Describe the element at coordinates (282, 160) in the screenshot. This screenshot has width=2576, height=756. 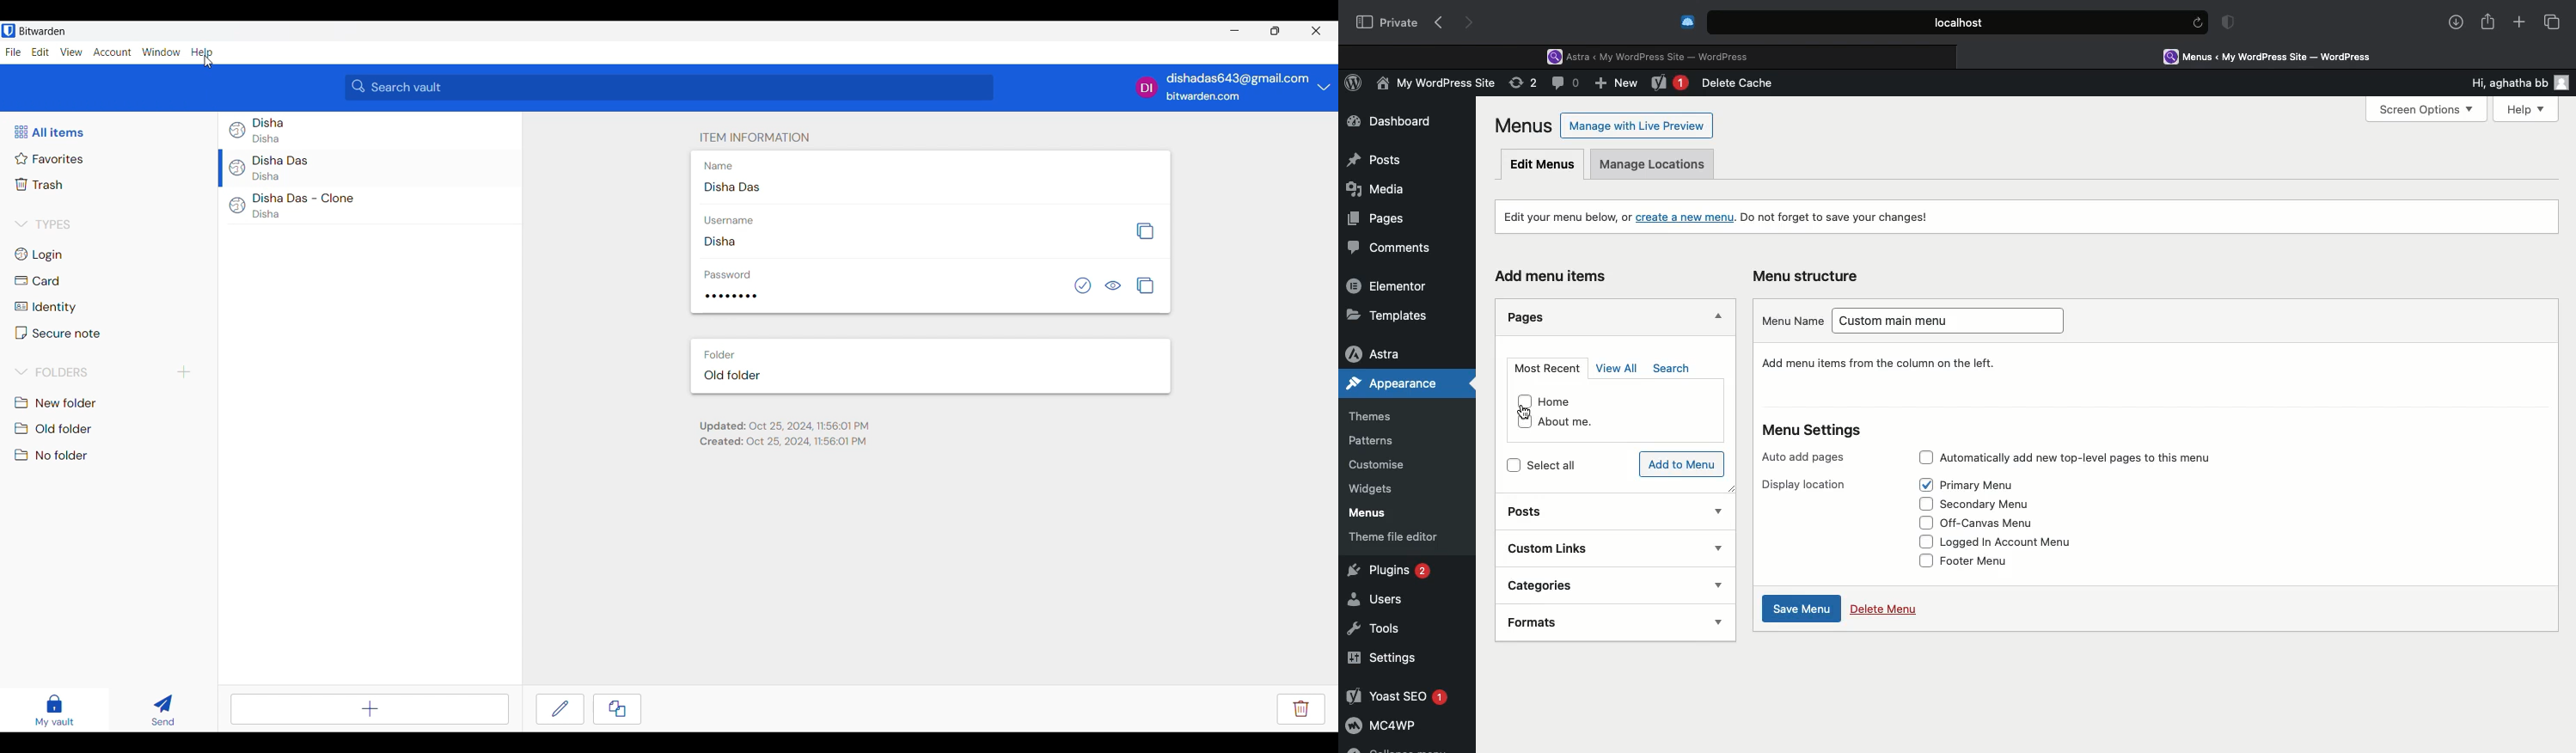
I see `Disha Das - item in the vault` at that location.